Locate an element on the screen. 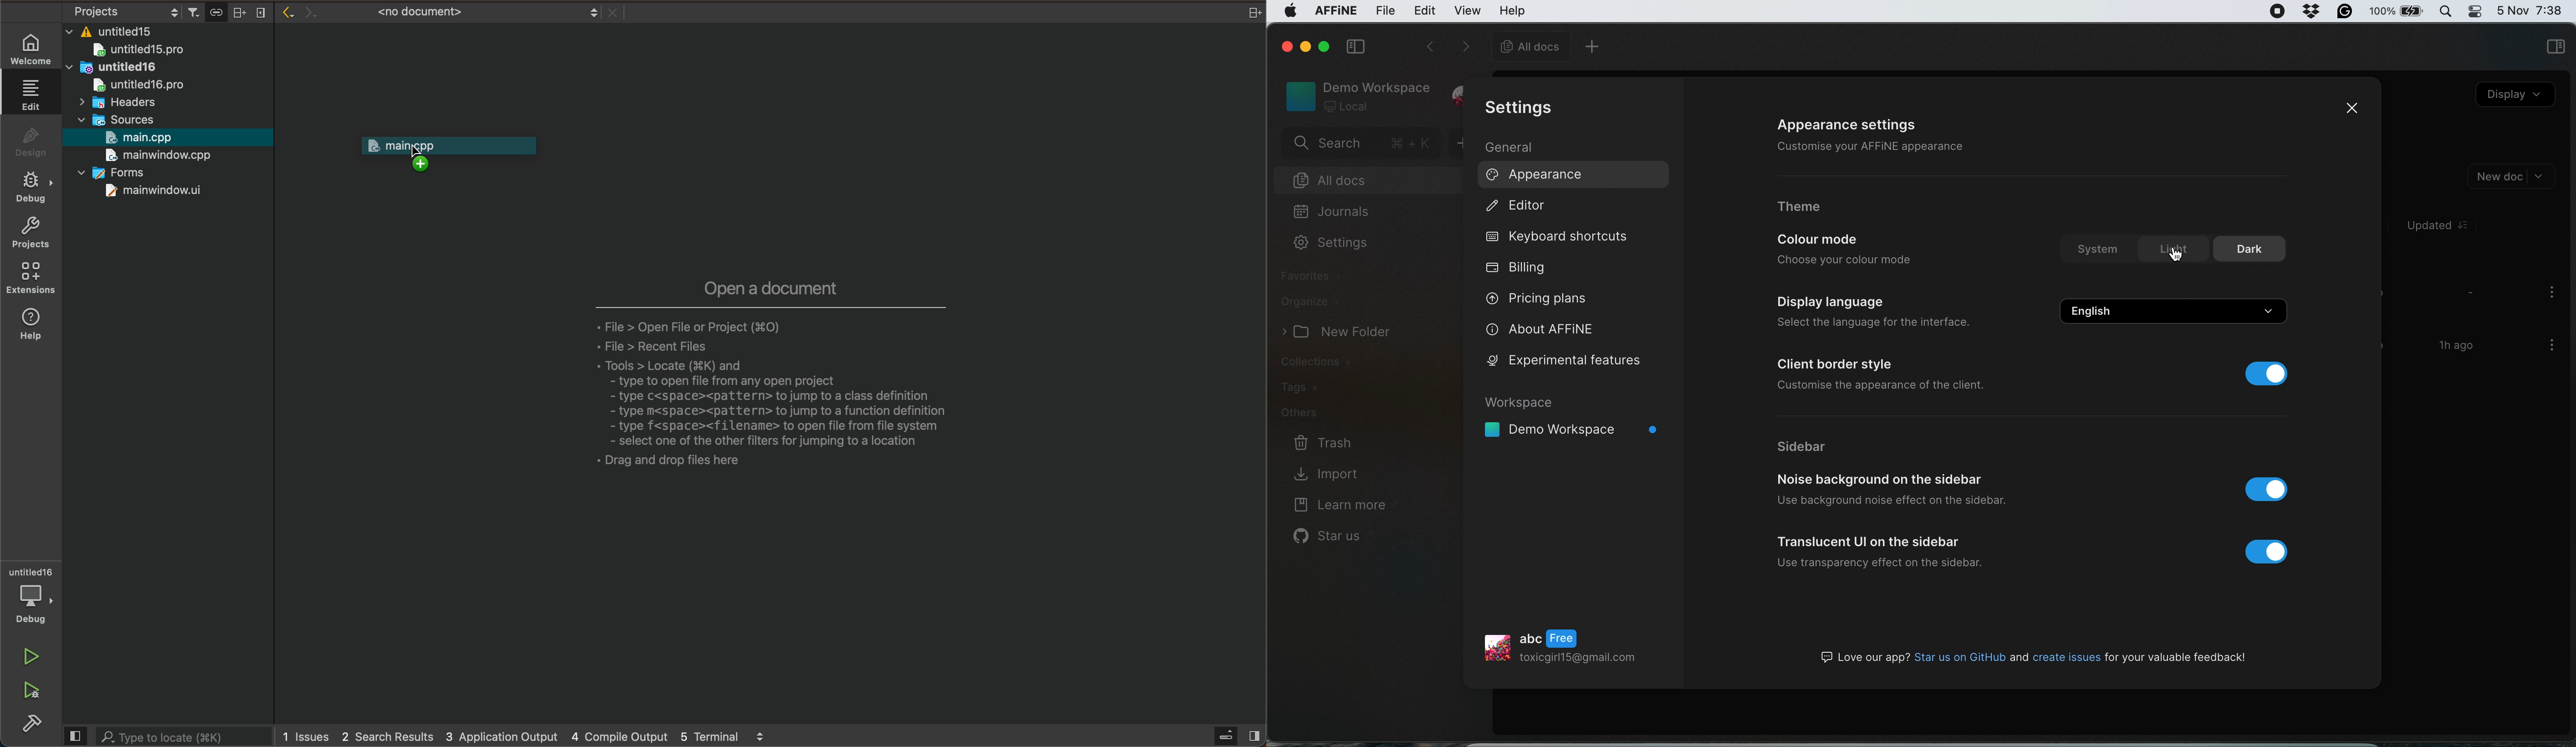  WELCOME is located at coordinates (31, 48).